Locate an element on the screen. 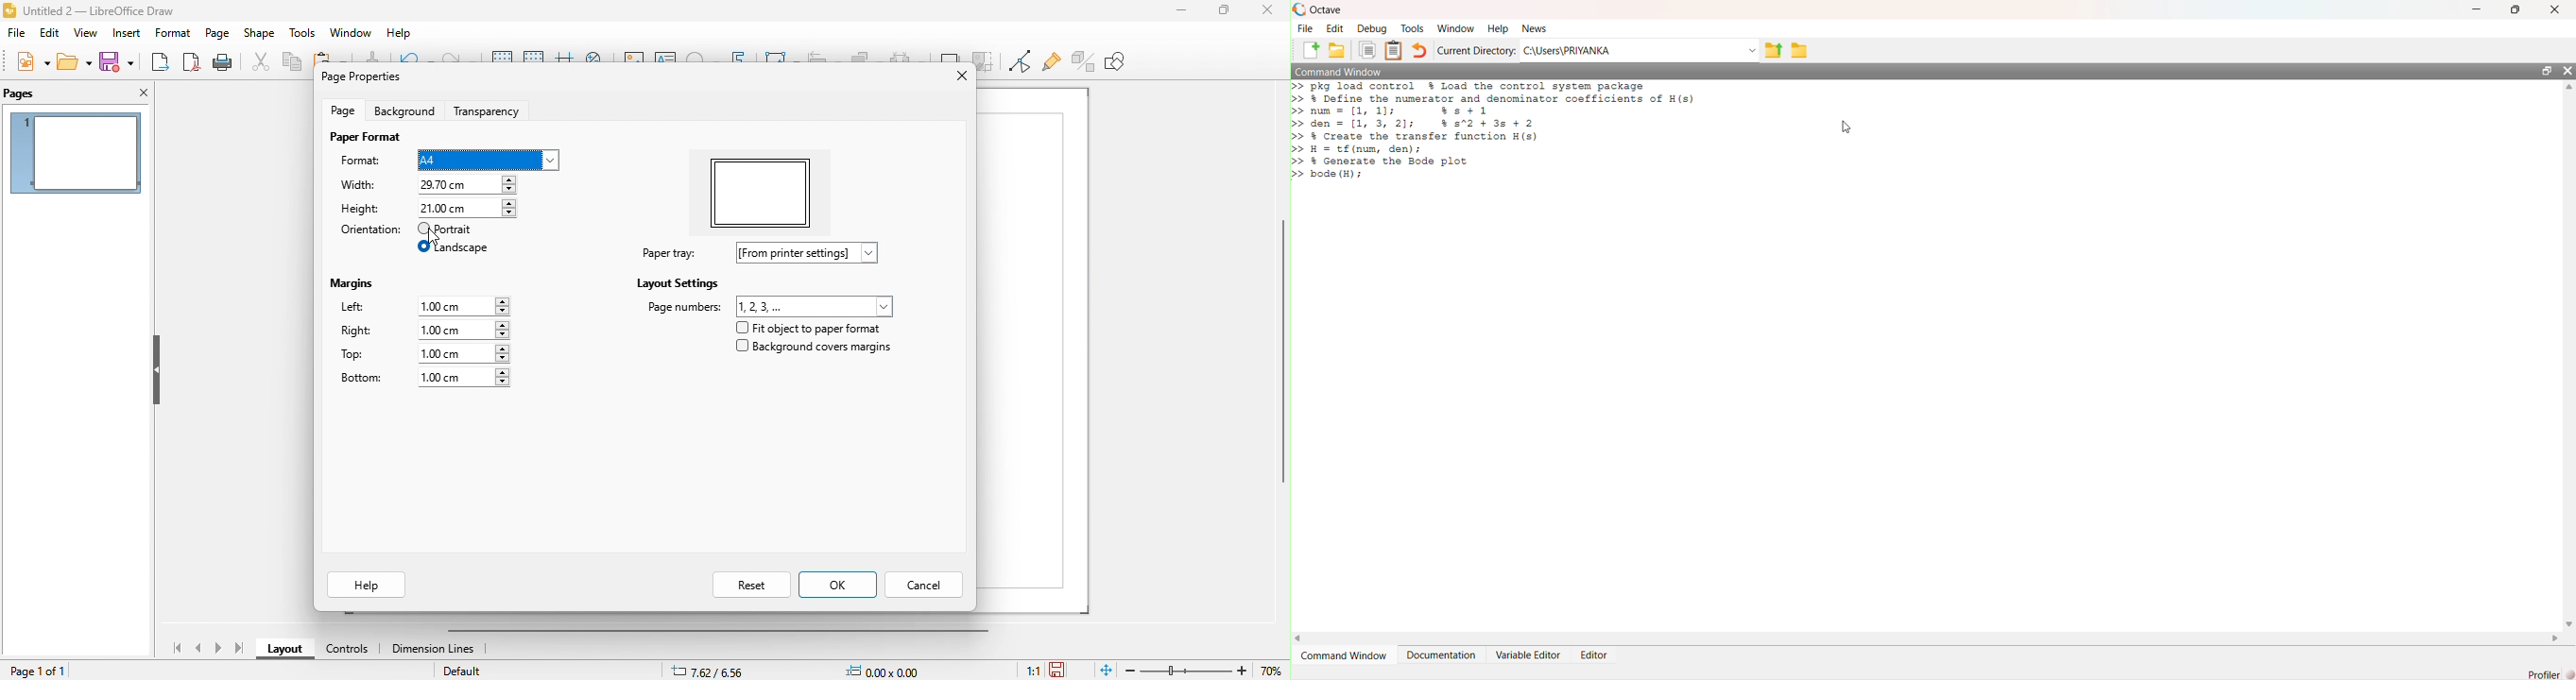  maximize is located at coordinates (1217, 12).